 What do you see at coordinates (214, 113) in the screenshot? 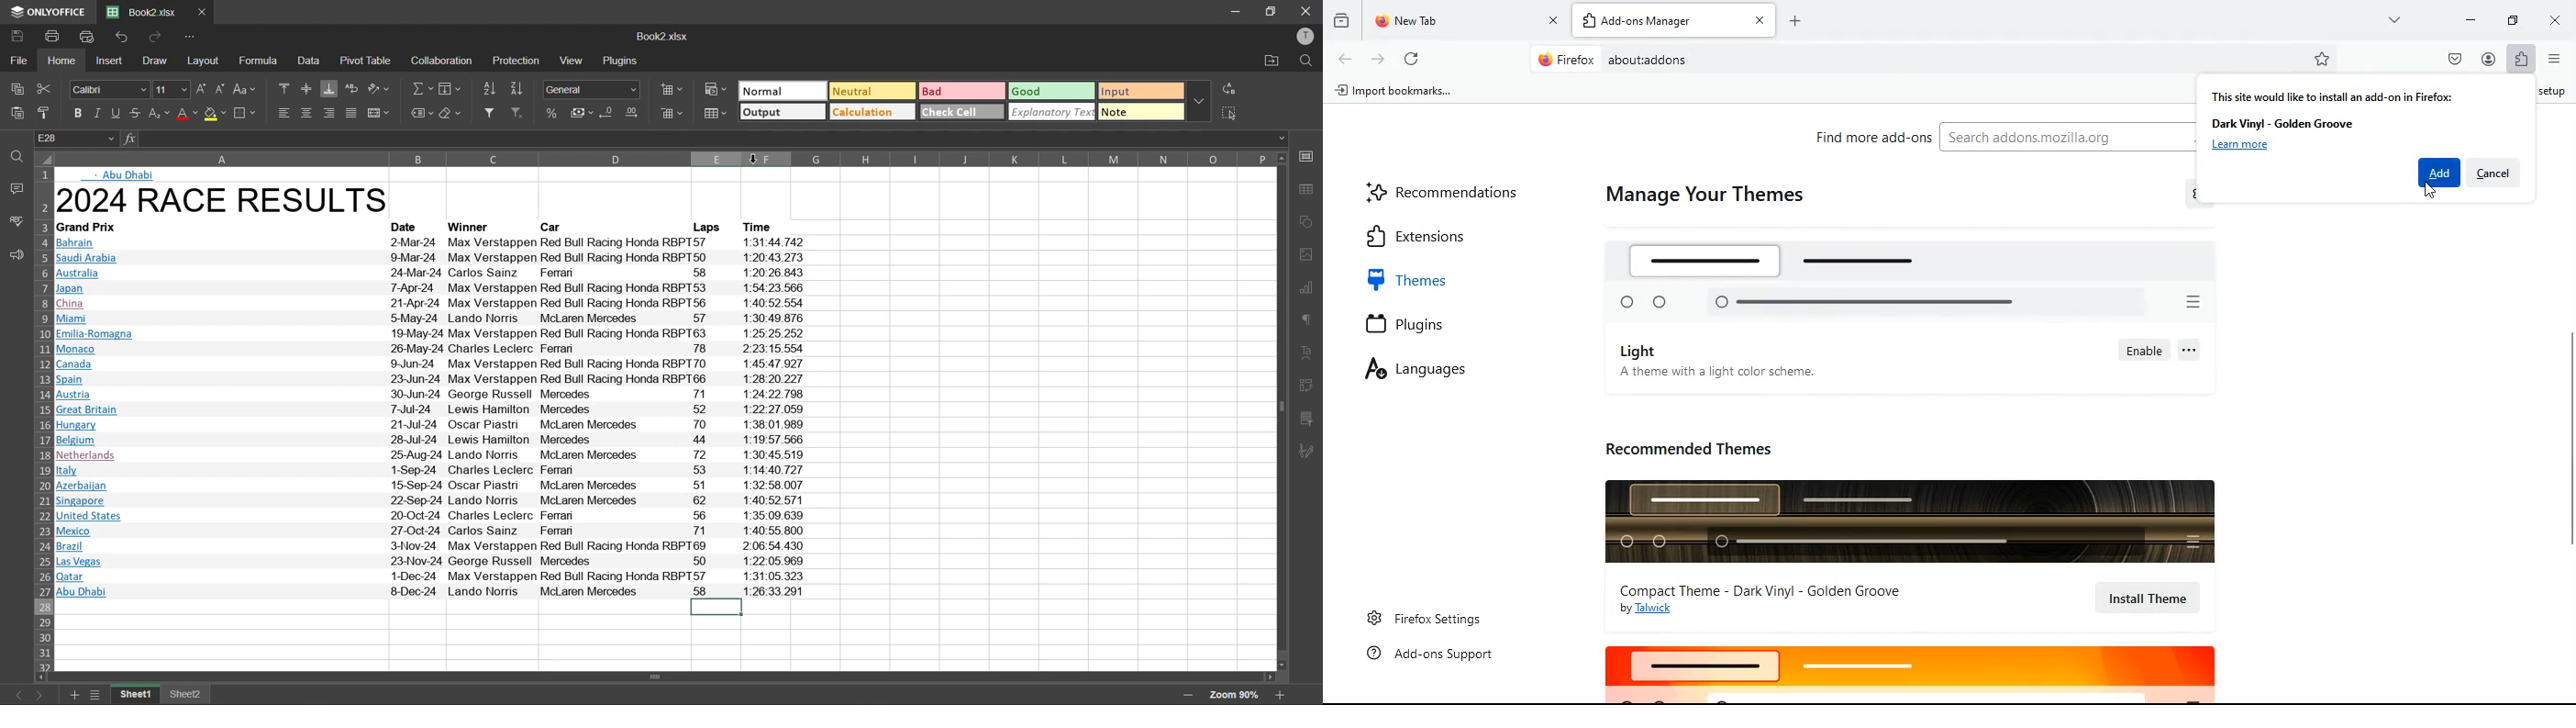
I see `fill color` at bounding box center [214, 113].